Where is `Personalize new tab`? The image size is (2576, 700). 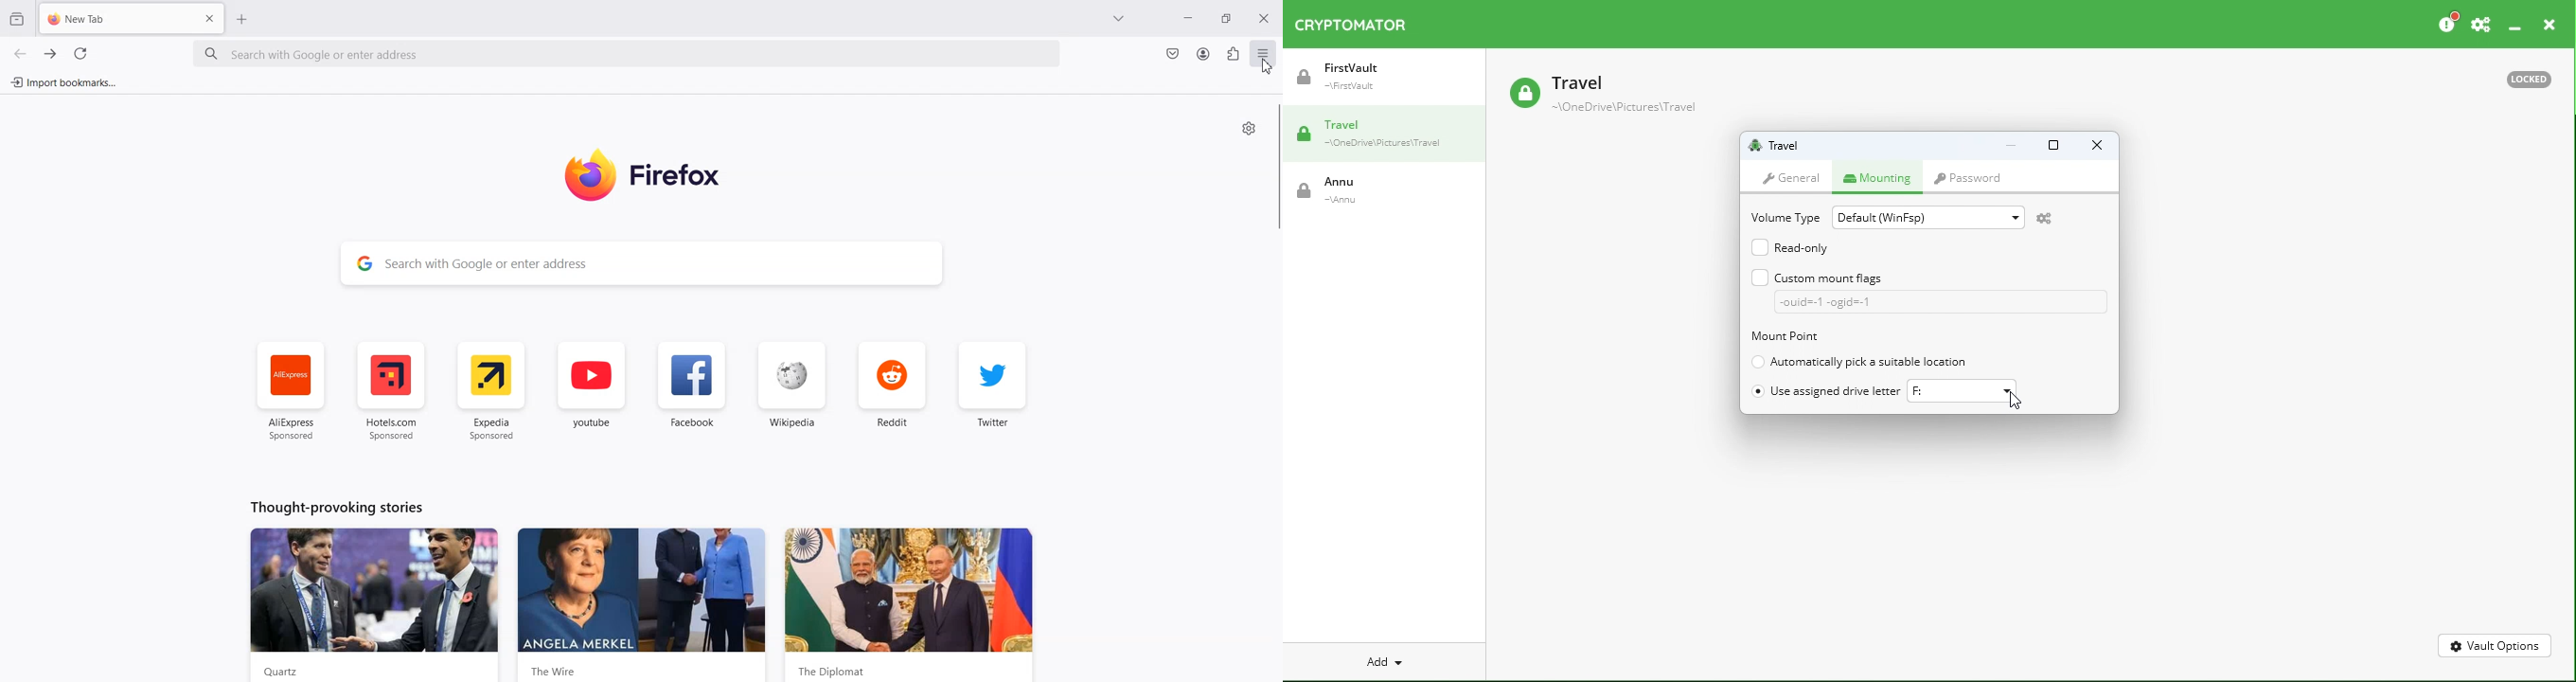
Personalize new tab is located at coordinates (1249, 128).